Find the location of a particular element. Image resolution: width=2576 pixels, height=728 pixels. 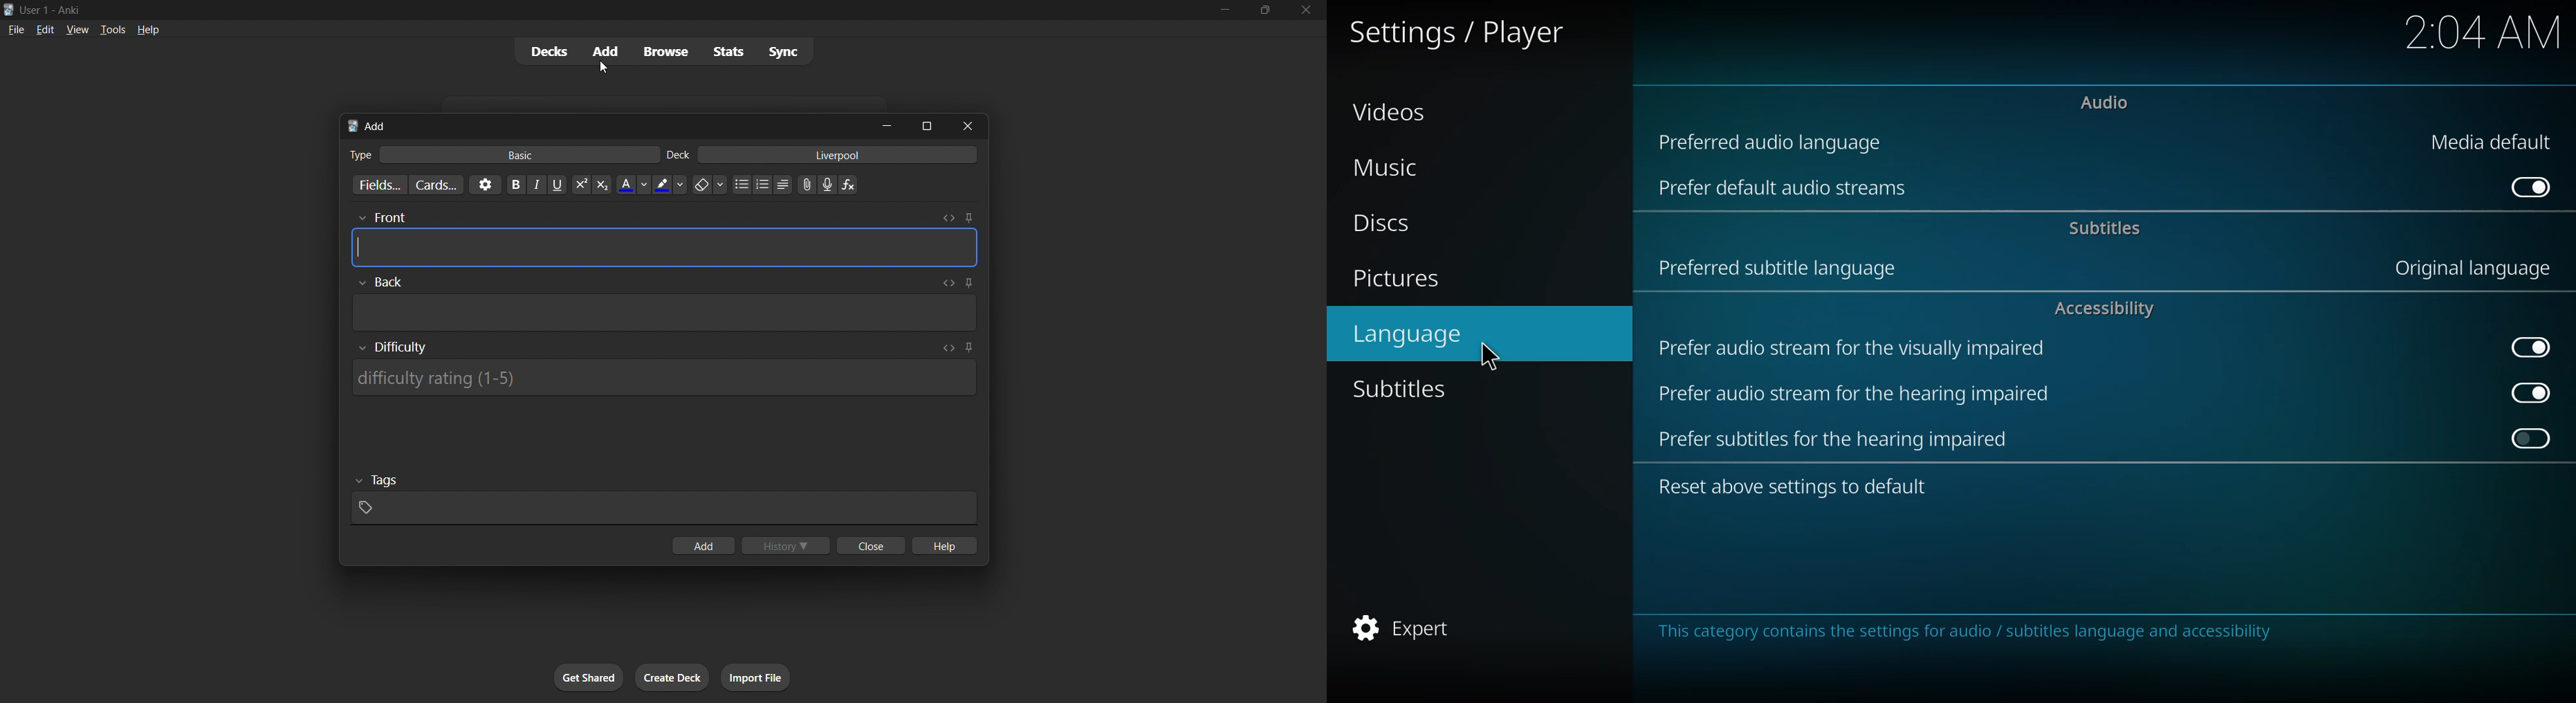

info is located at coordinates (1964, 632).